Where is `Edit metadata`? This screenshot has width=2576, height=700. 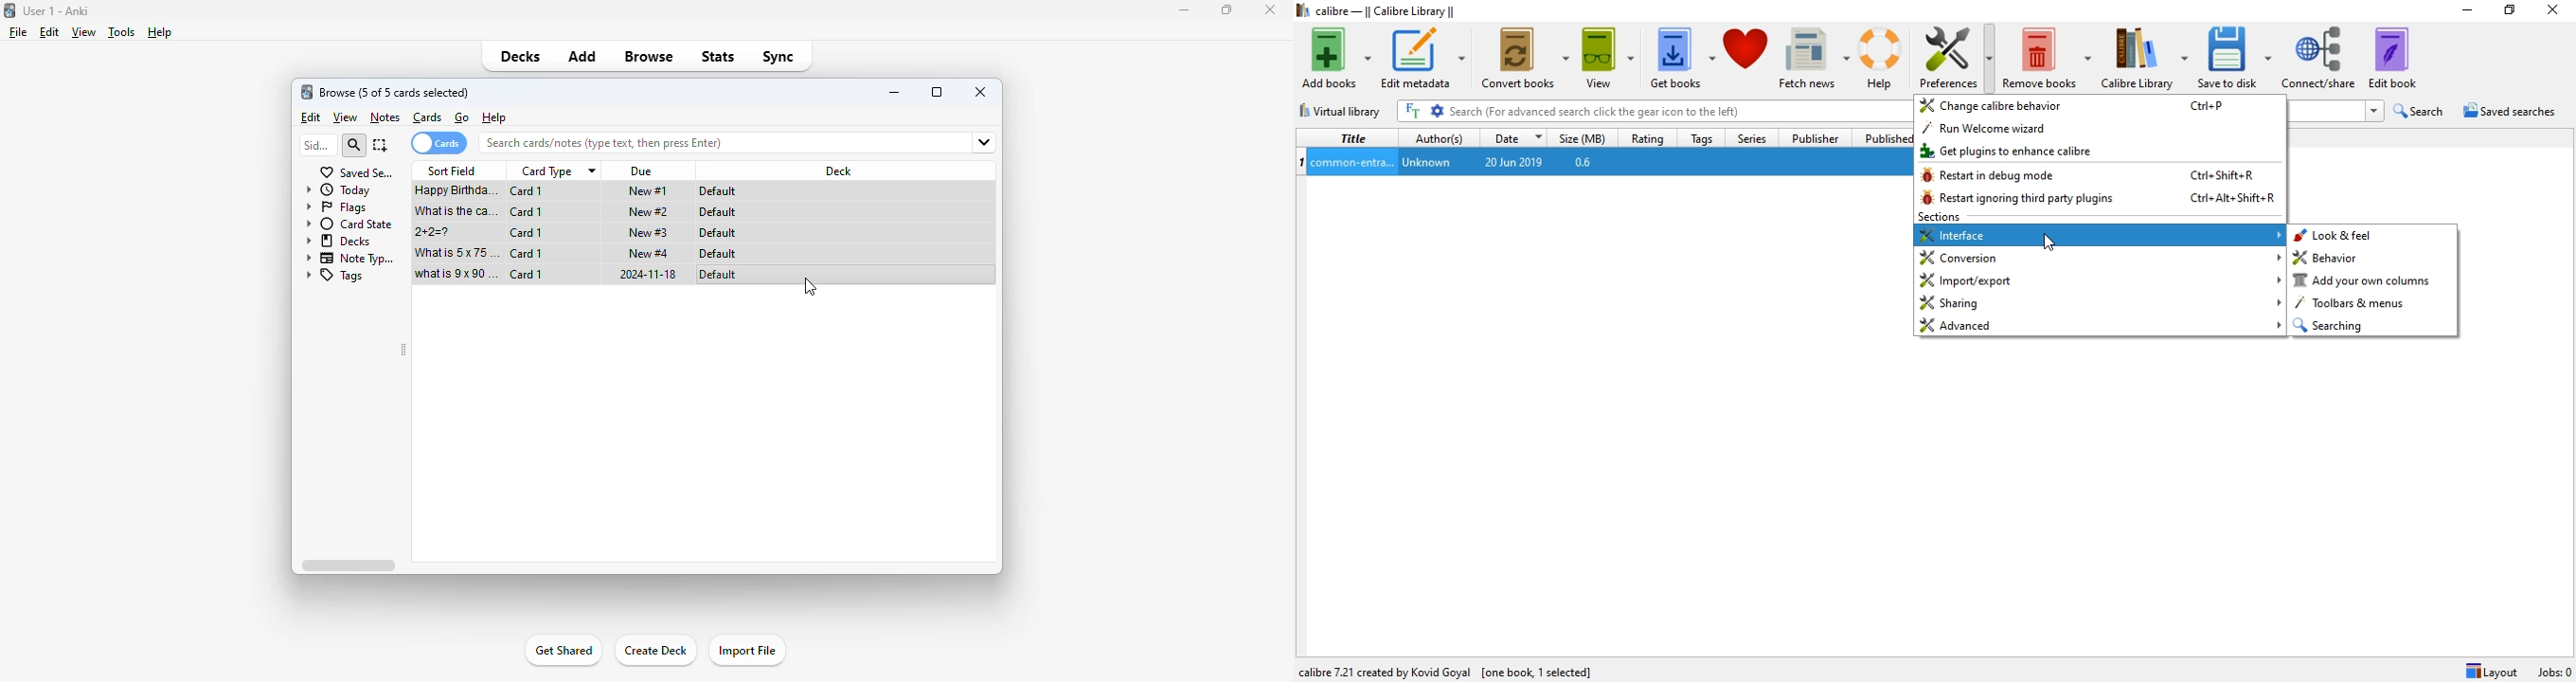
Edit metadata is located at coordinates (1425, 58).